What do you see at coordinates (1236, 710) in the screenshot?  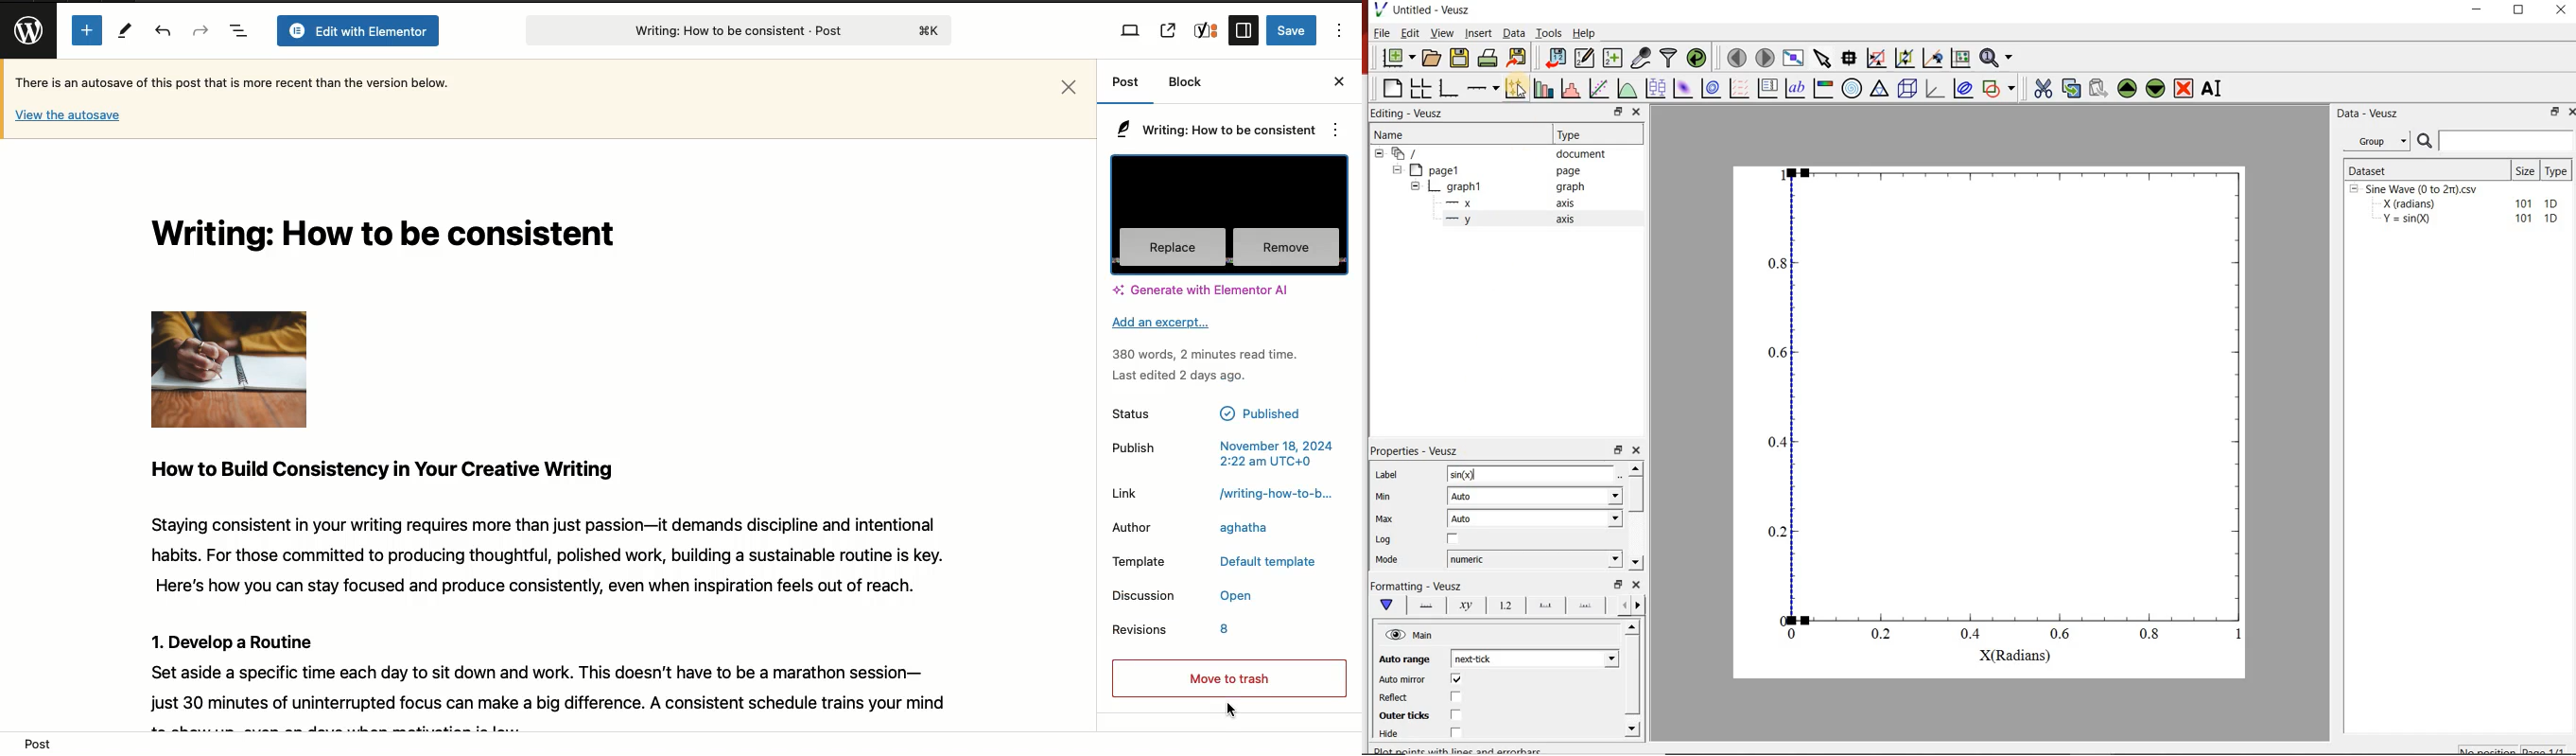 I see `Cursor` at bounding box center [1236, 710].